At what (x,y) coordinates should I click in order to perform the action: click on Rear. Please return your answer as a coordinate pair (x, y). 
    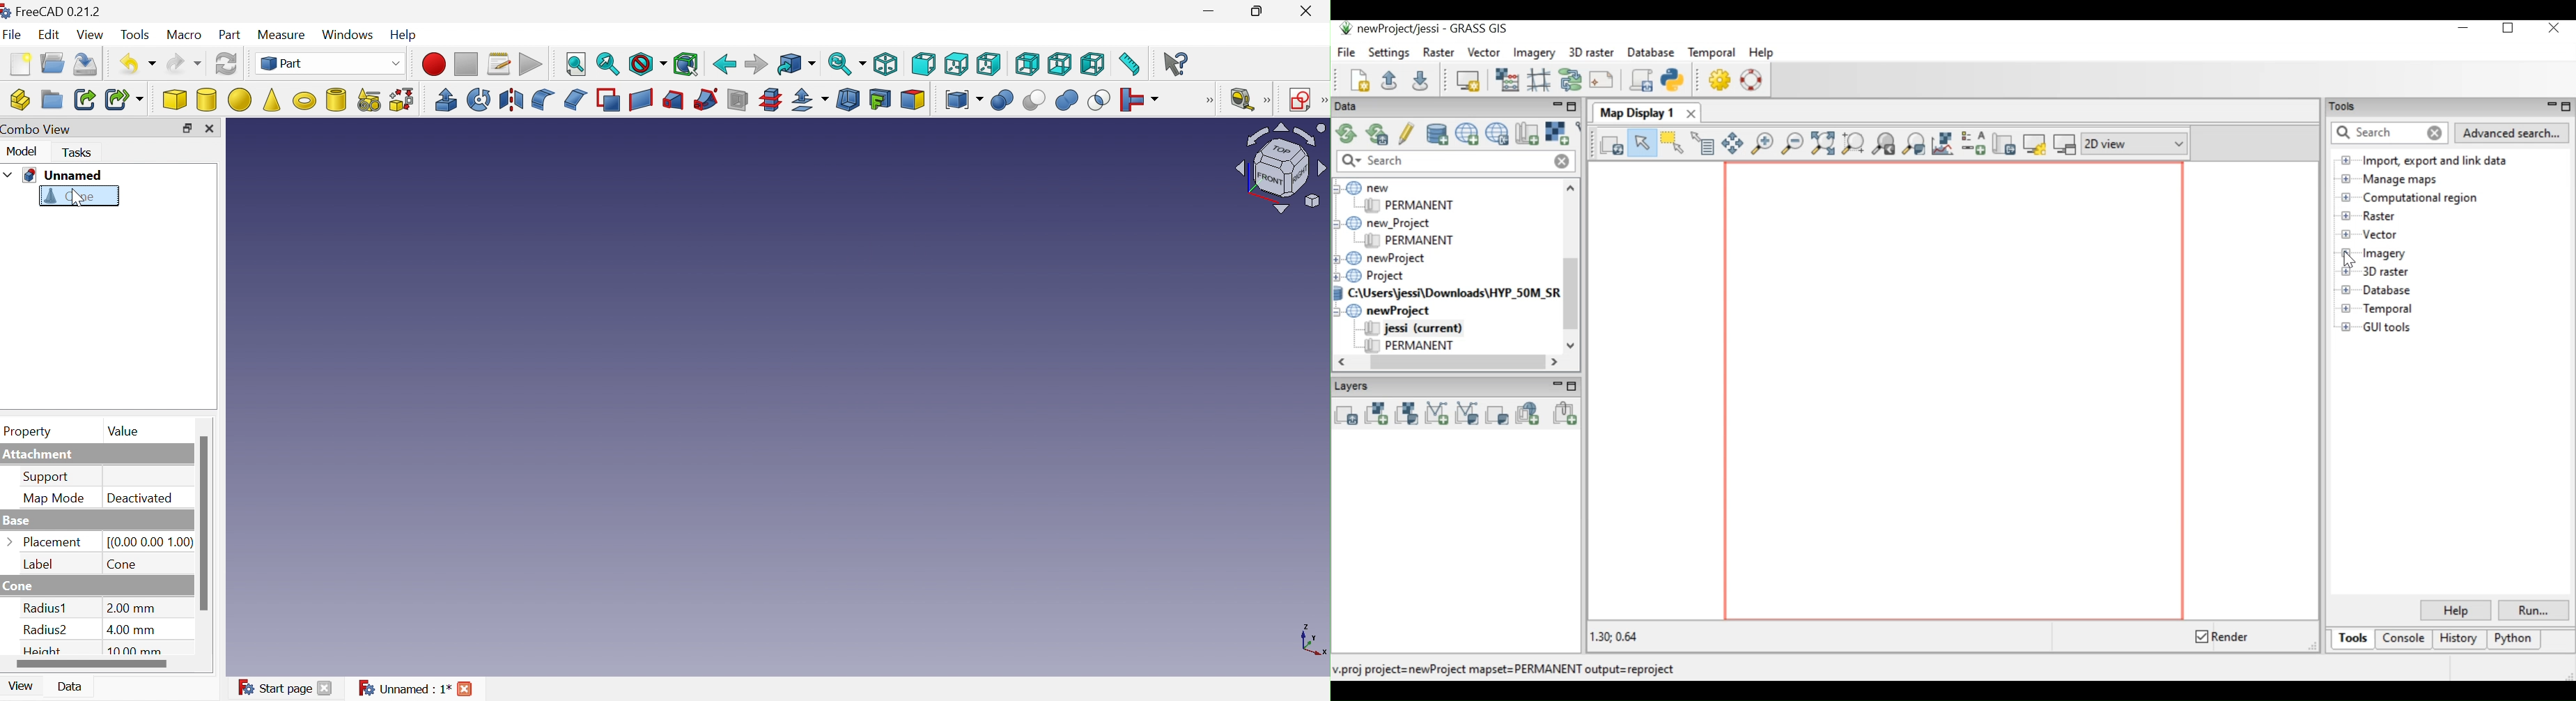
    Looking at the image, I should click on (1027, 63).